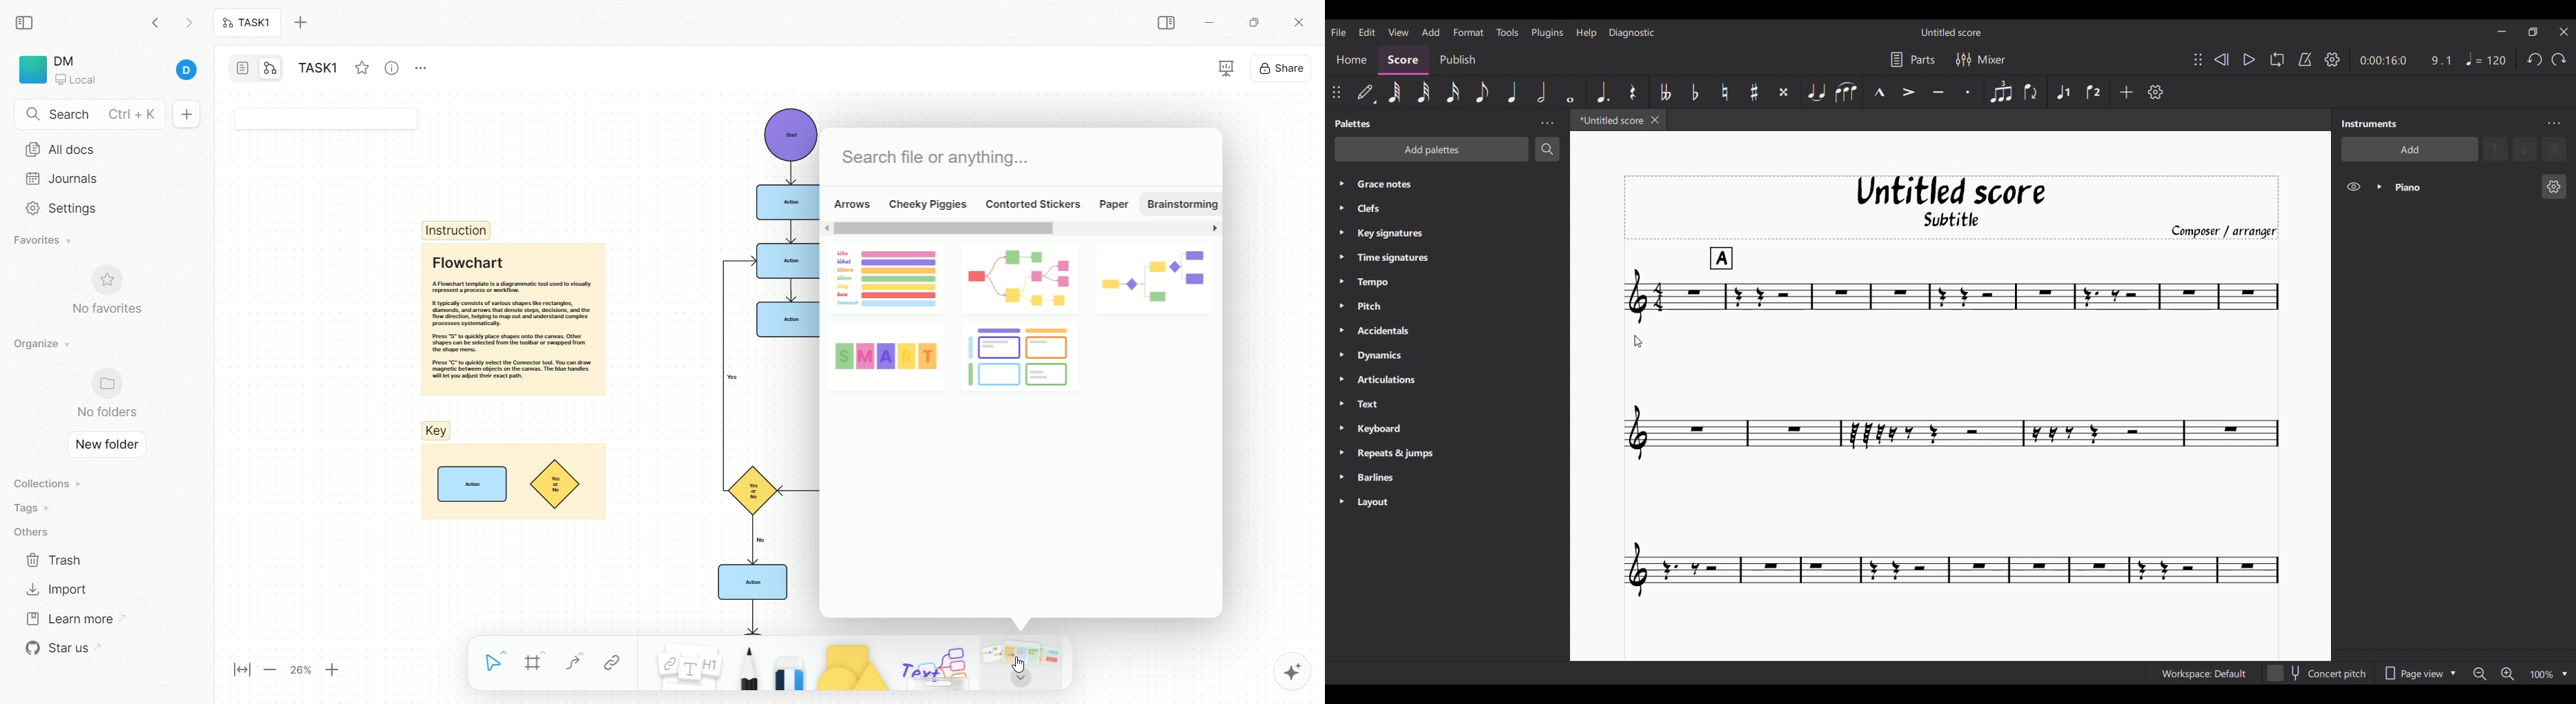 The width and height of the screenshot is (2576, 728). I want to click on Page view options, so click(2419, 673).